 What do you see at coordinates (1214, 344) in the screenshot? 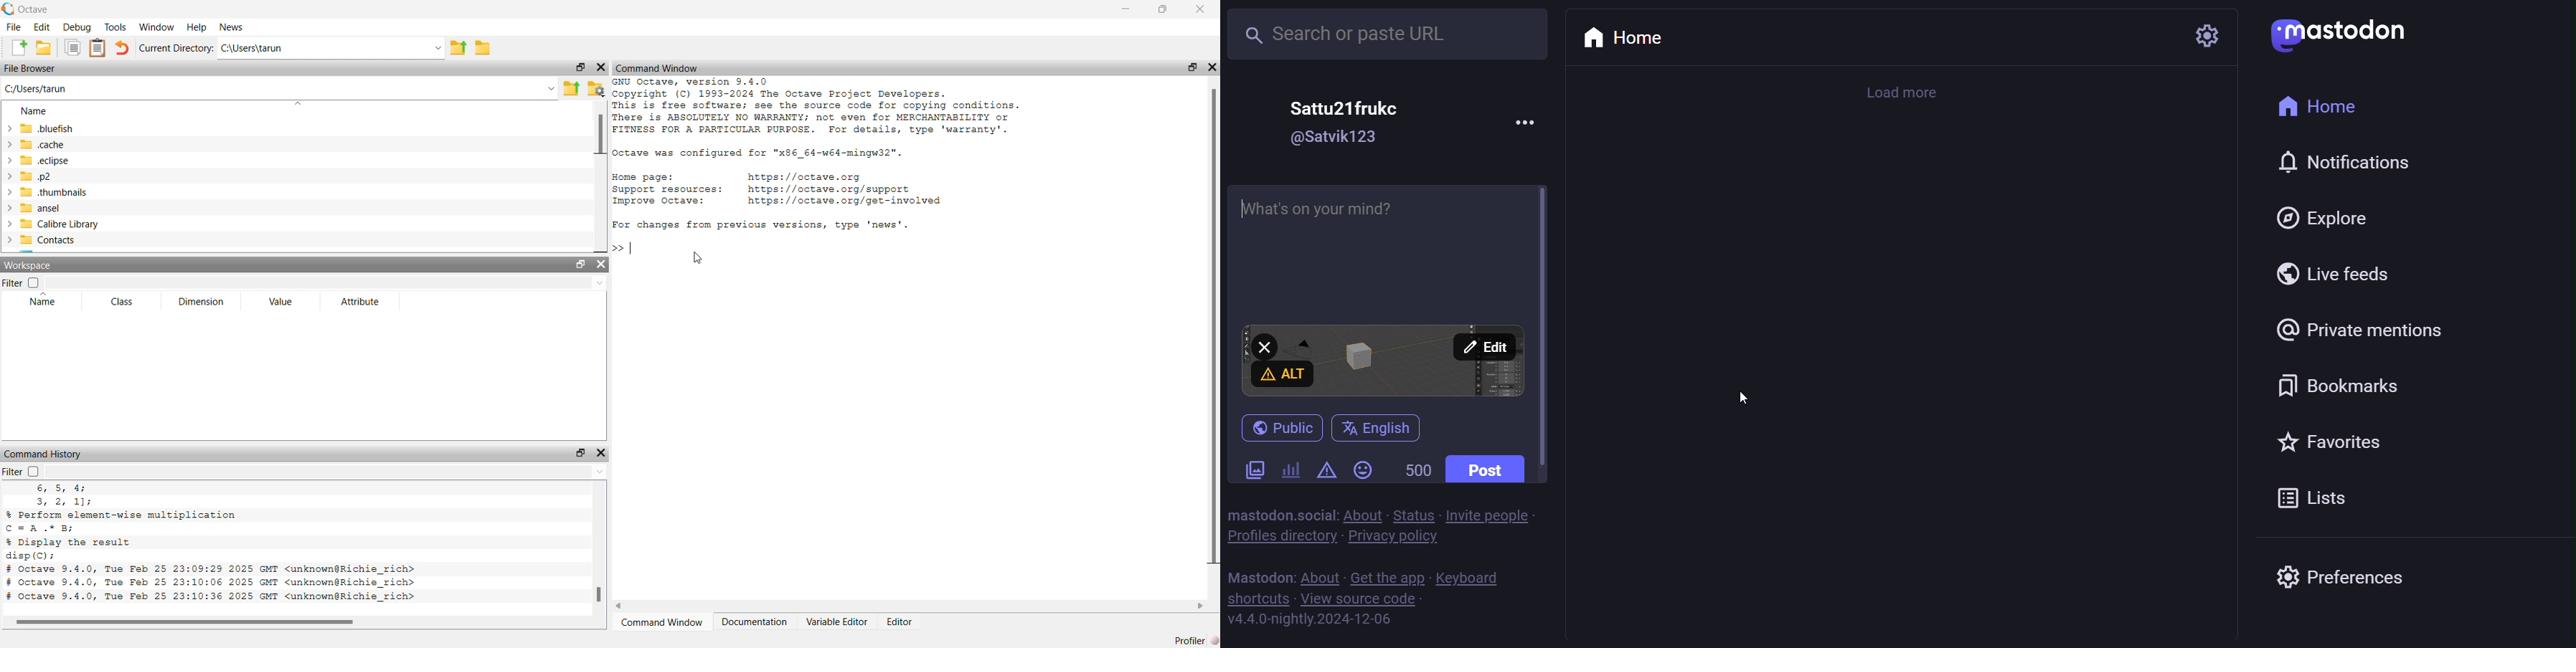
I see `Scroll` at bounding box center [1214, 344].